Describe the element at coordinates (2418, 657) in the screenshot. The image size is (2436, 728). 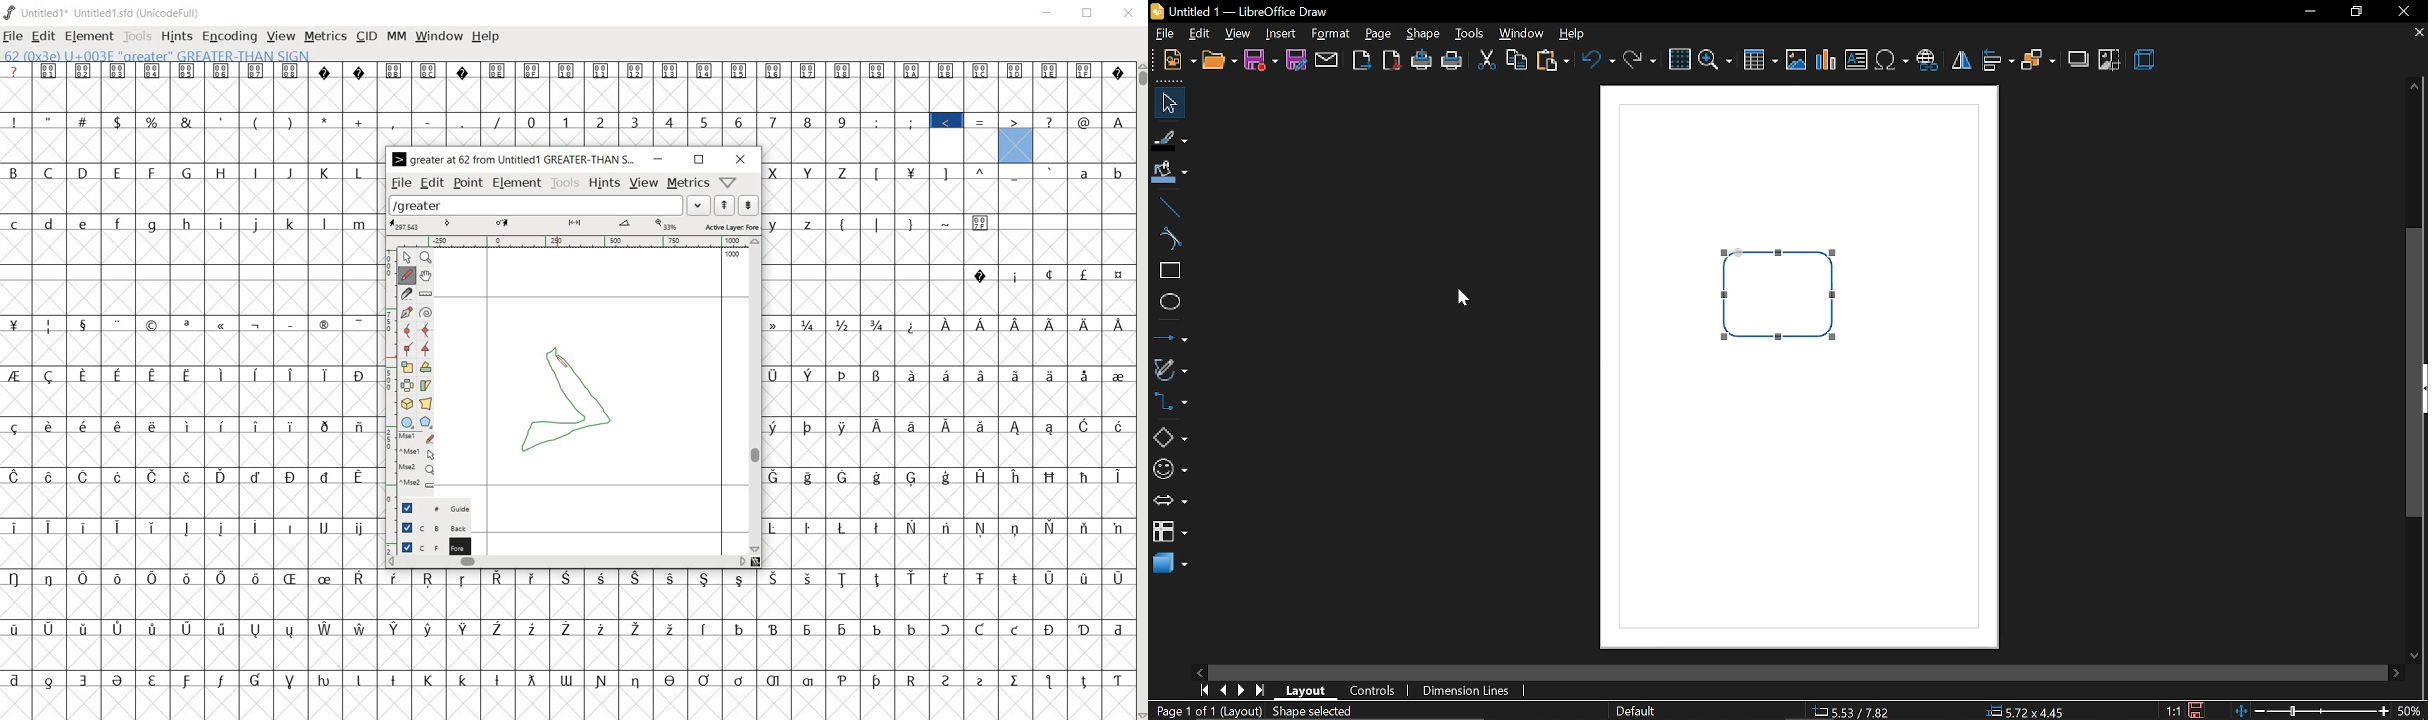
I see `move down` at that location.